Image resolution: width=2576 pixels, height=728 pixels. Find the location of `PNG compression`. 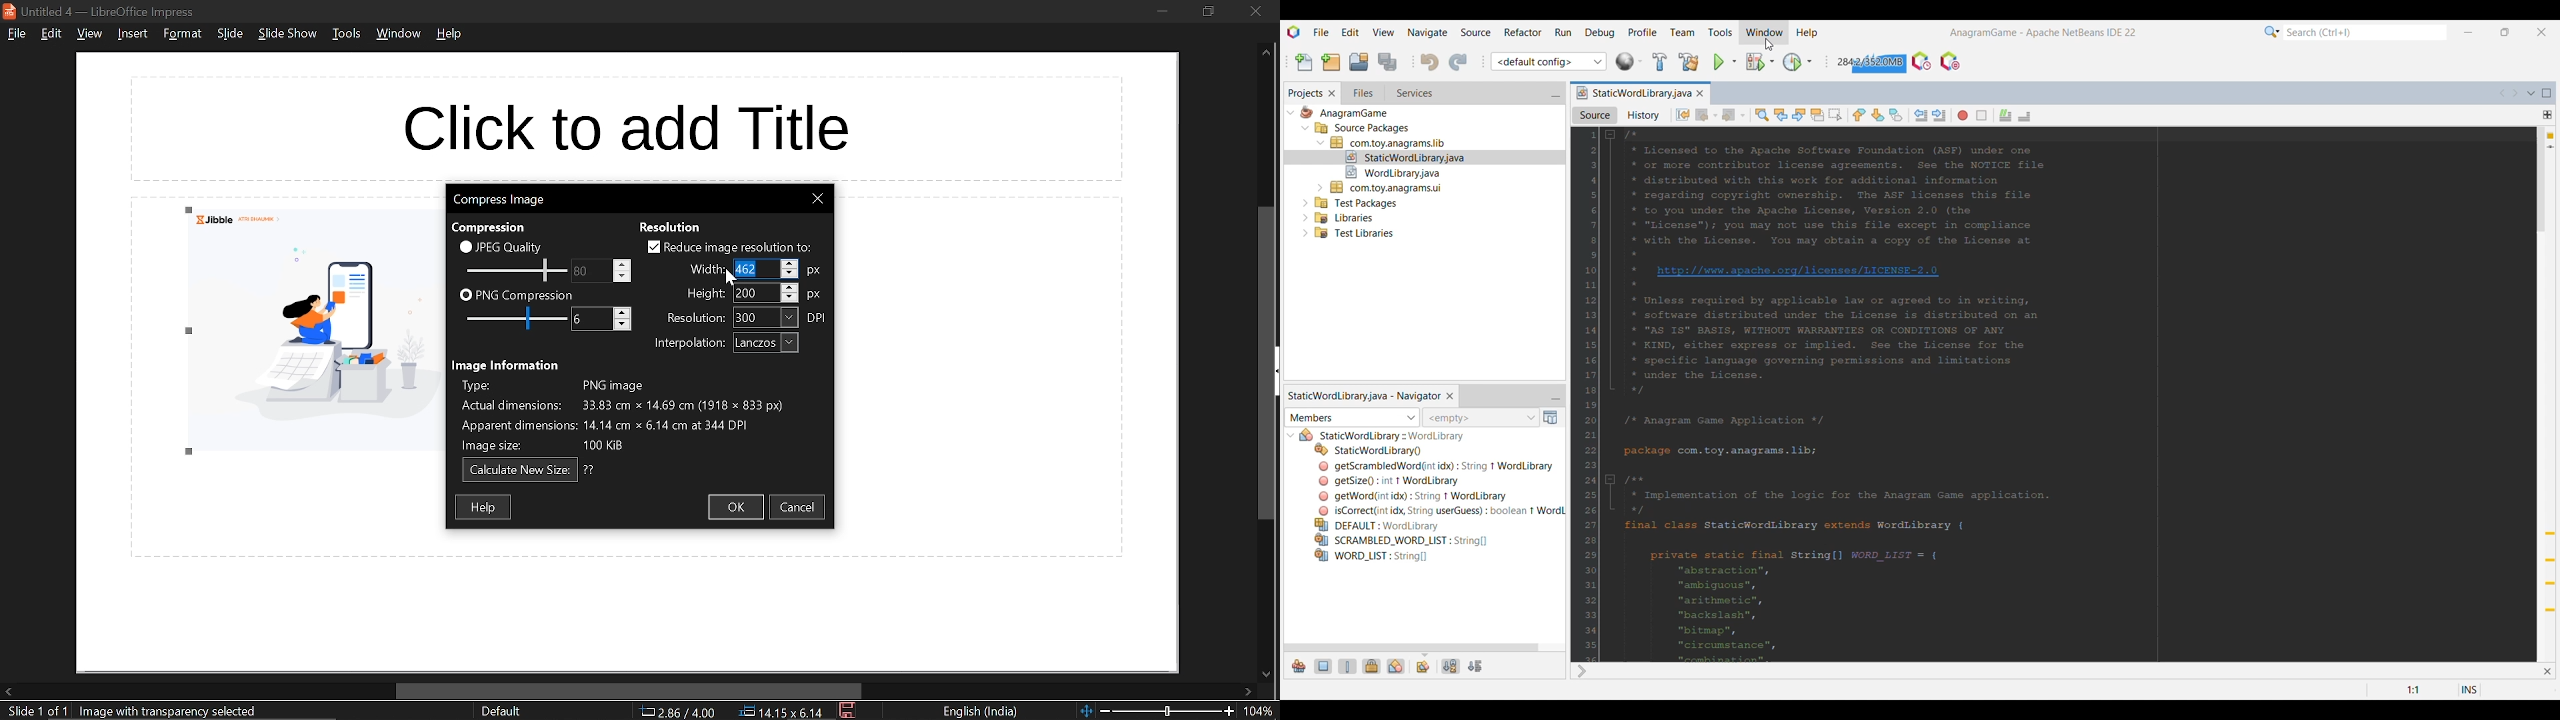

PNG compression is located at coordinates (516, 296).